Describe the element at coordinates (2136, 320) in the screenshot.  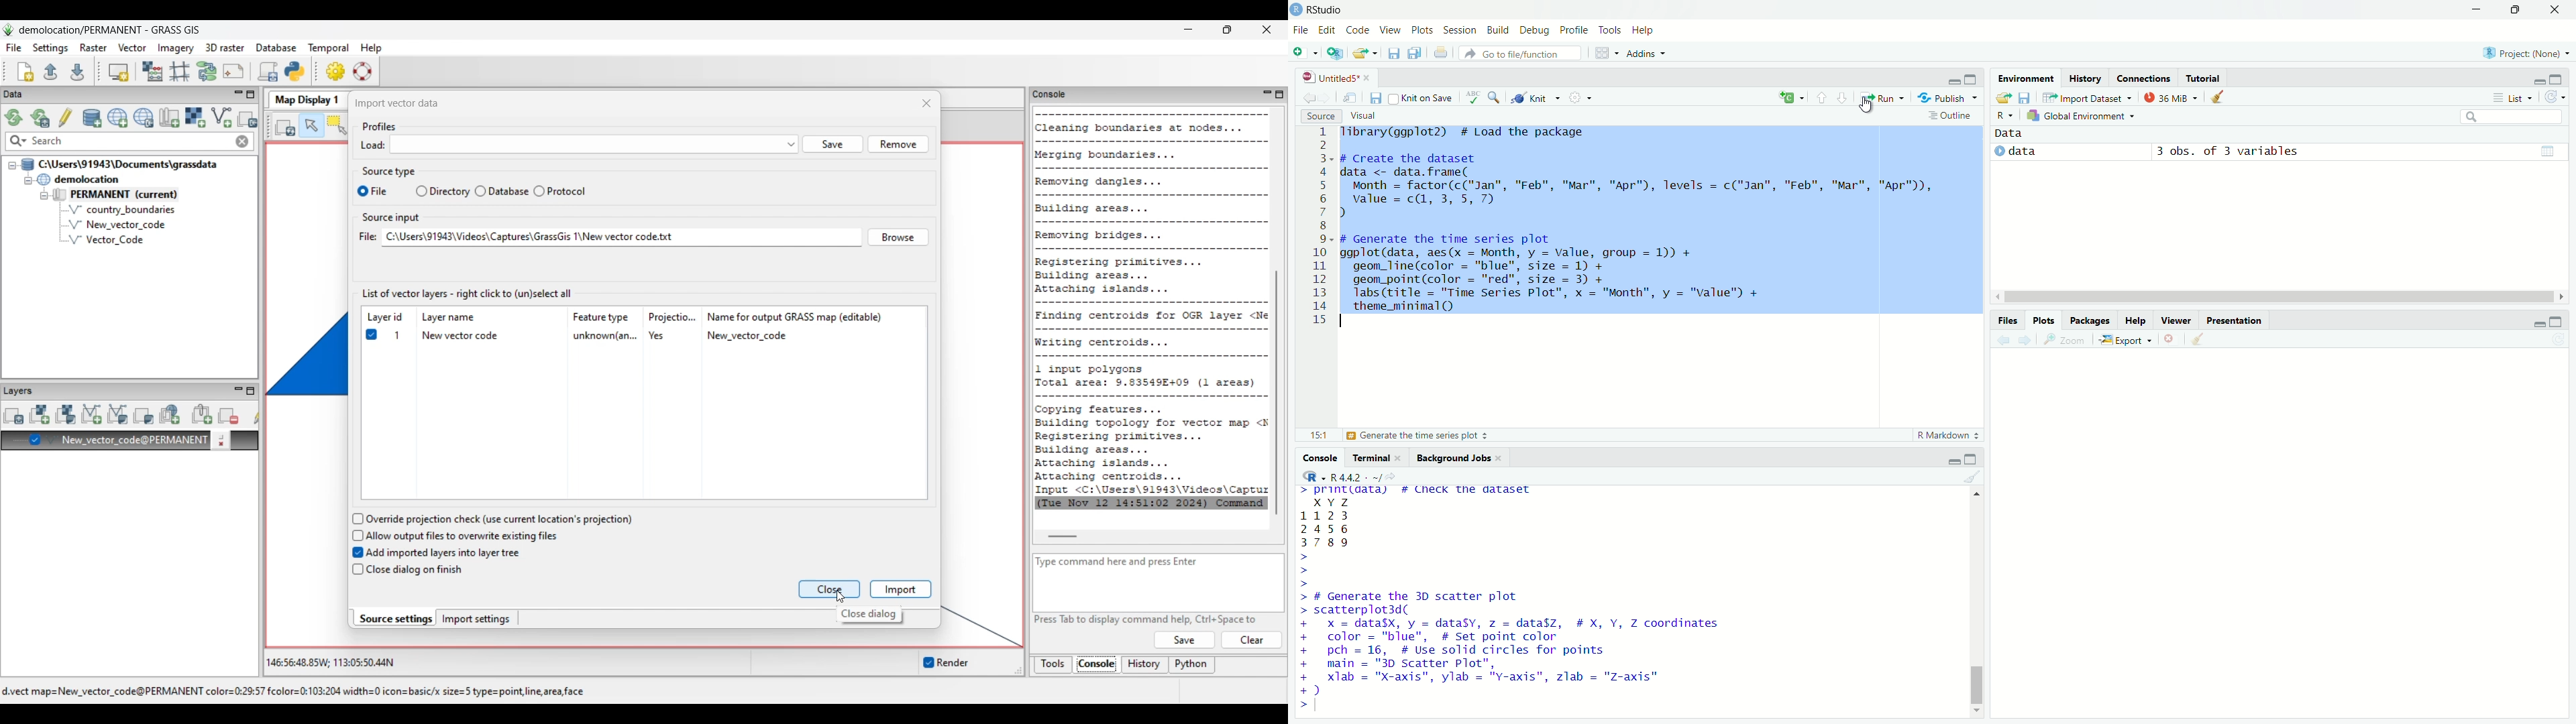
I see `help` at that location.